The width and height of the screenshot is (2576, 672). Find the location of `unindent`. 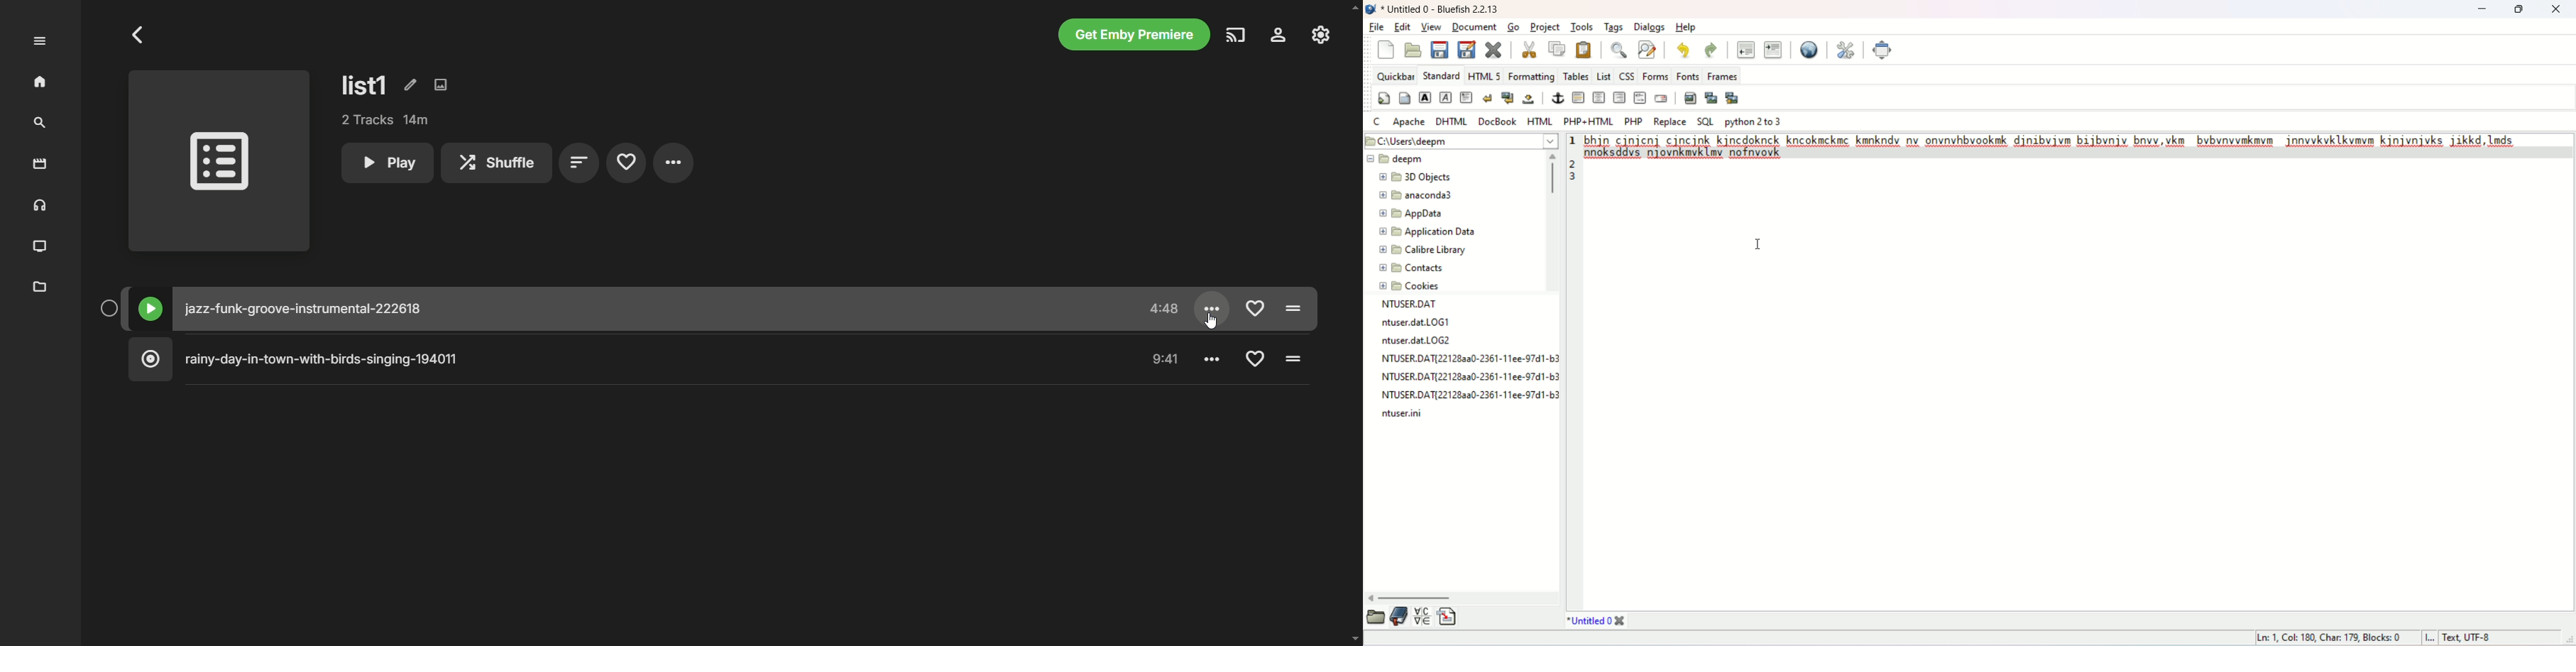

unindent is located at coordinates (1747, 49).